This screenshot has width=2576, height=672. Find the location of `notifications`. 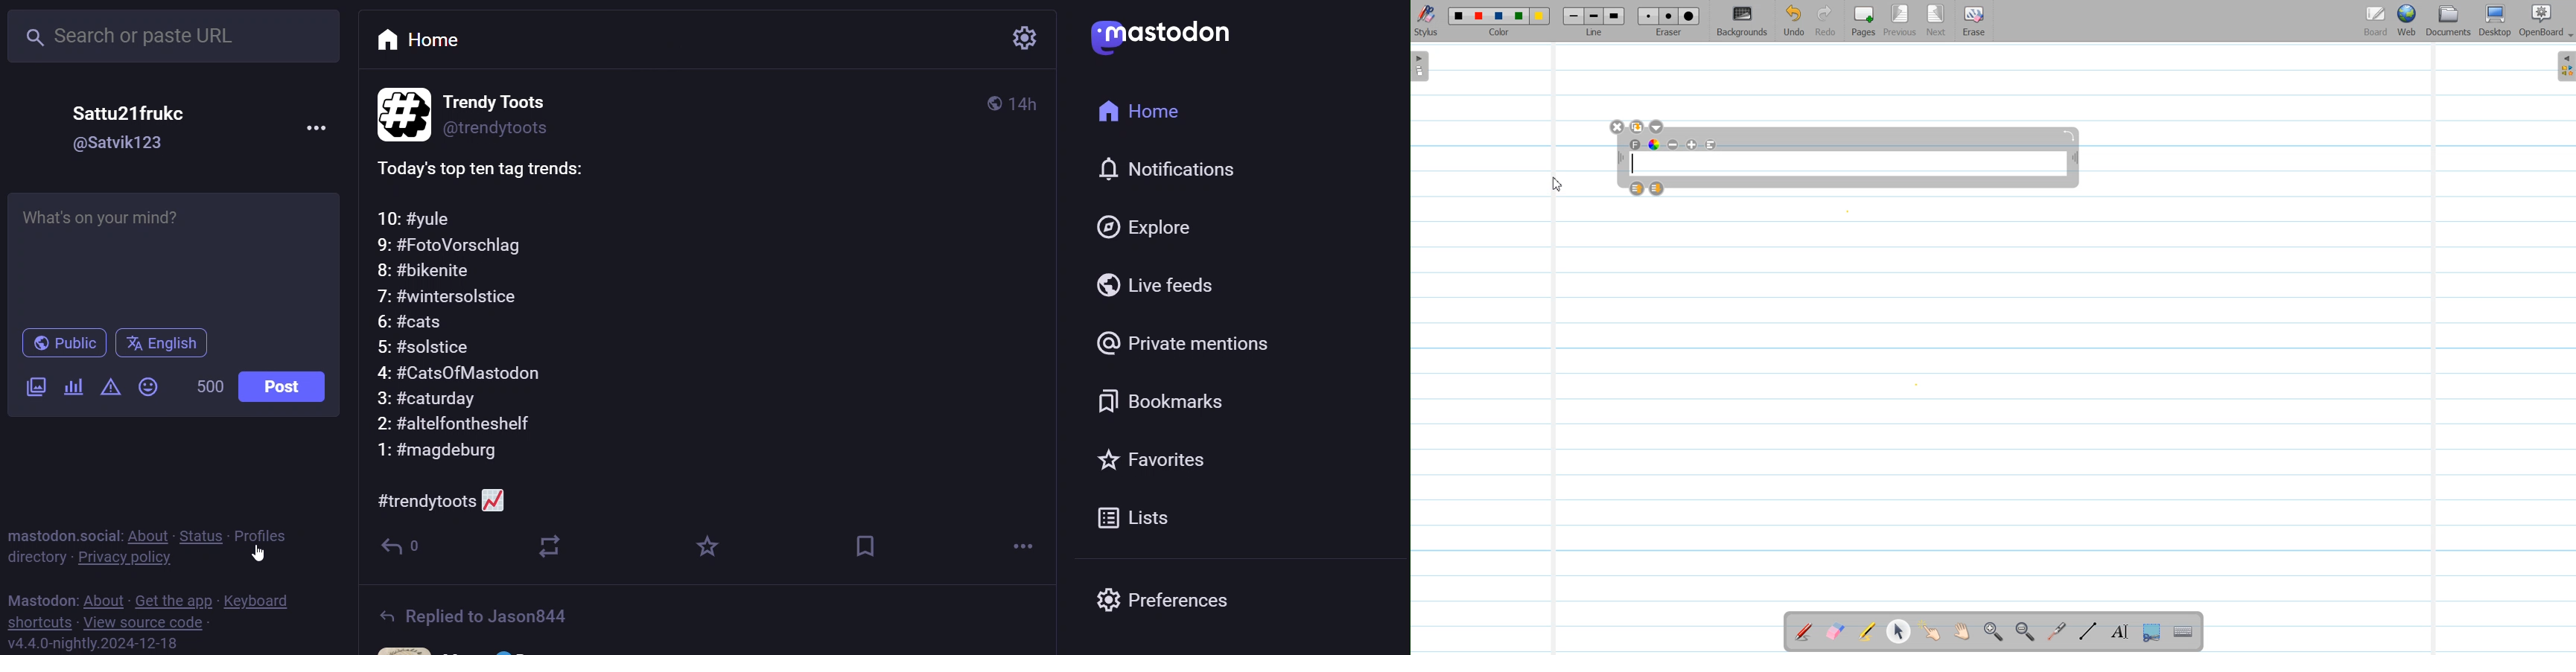

notifications is located at coordinates (1184, 170).